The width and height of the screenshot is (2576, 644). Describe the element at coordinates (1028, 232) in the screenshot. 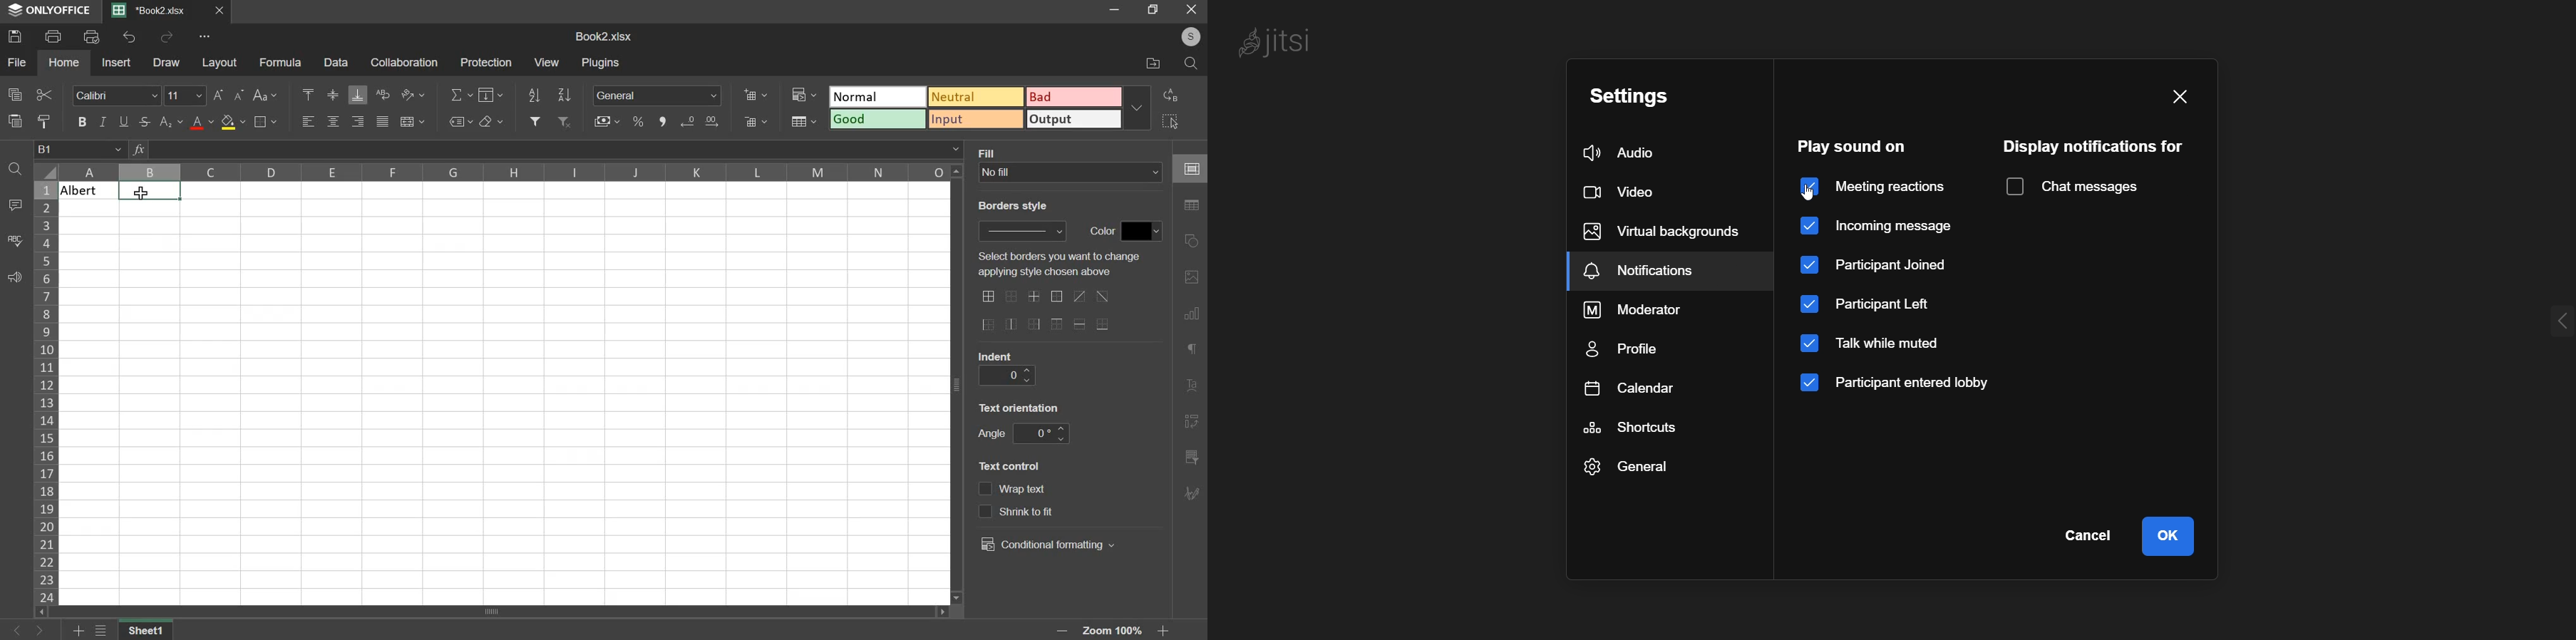

I see `border style` at that location.